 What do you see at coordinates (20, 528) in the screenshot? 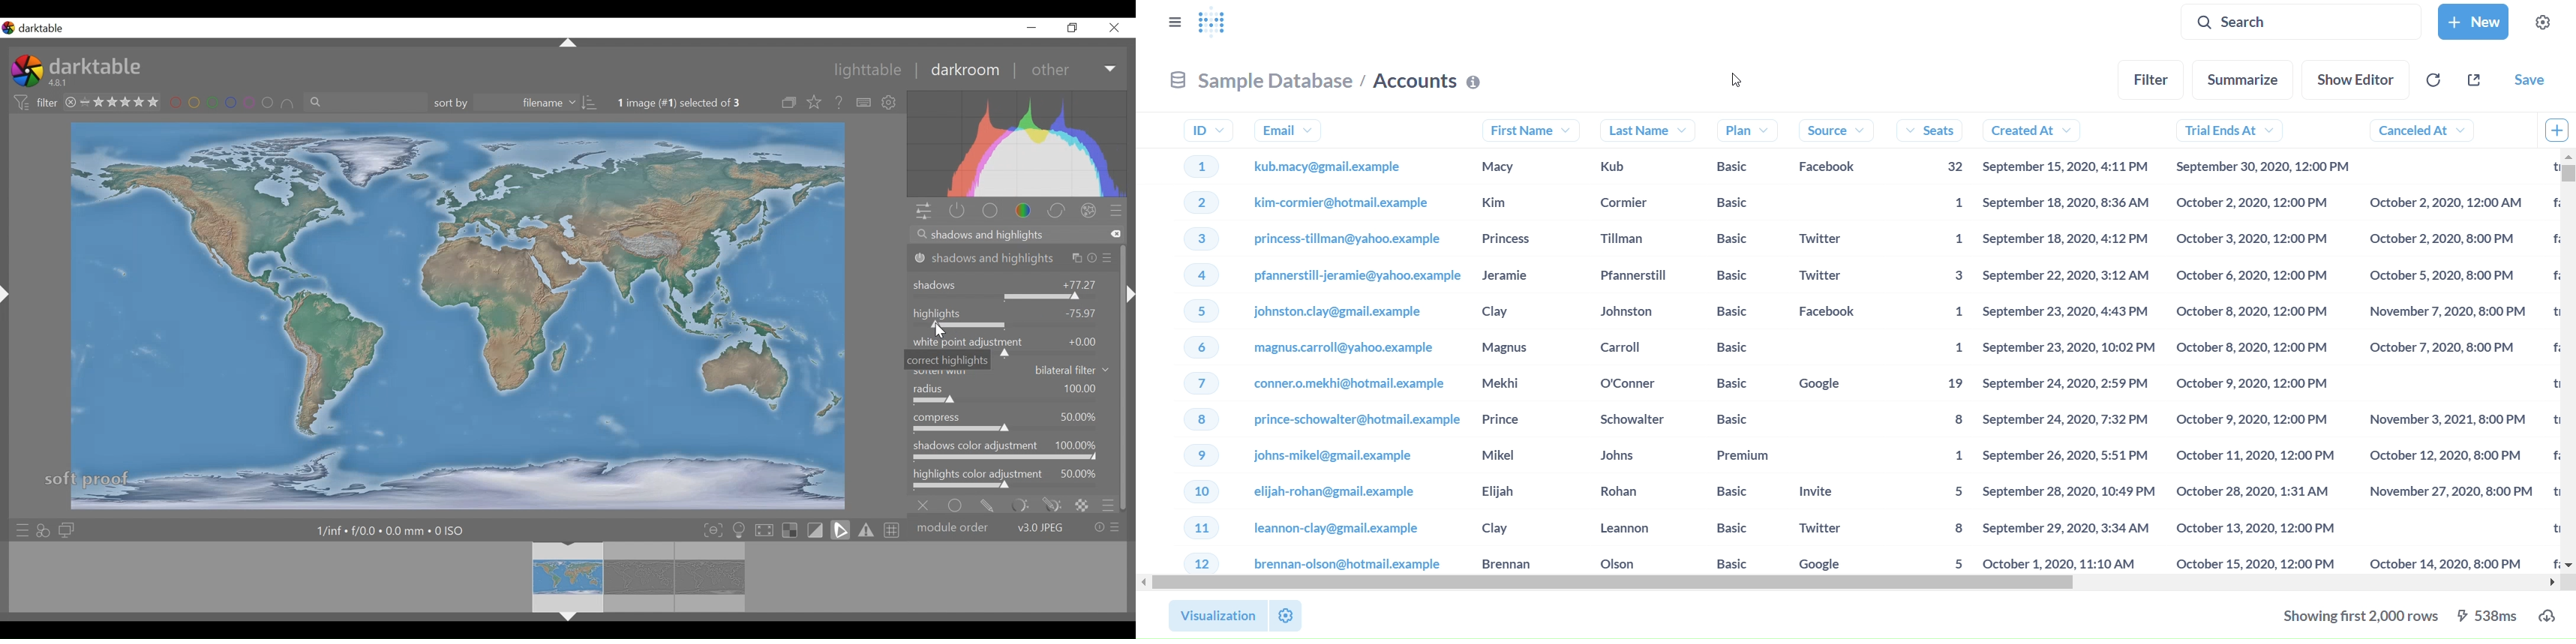
I see `quick access presets` at bounding box center [20, 528].